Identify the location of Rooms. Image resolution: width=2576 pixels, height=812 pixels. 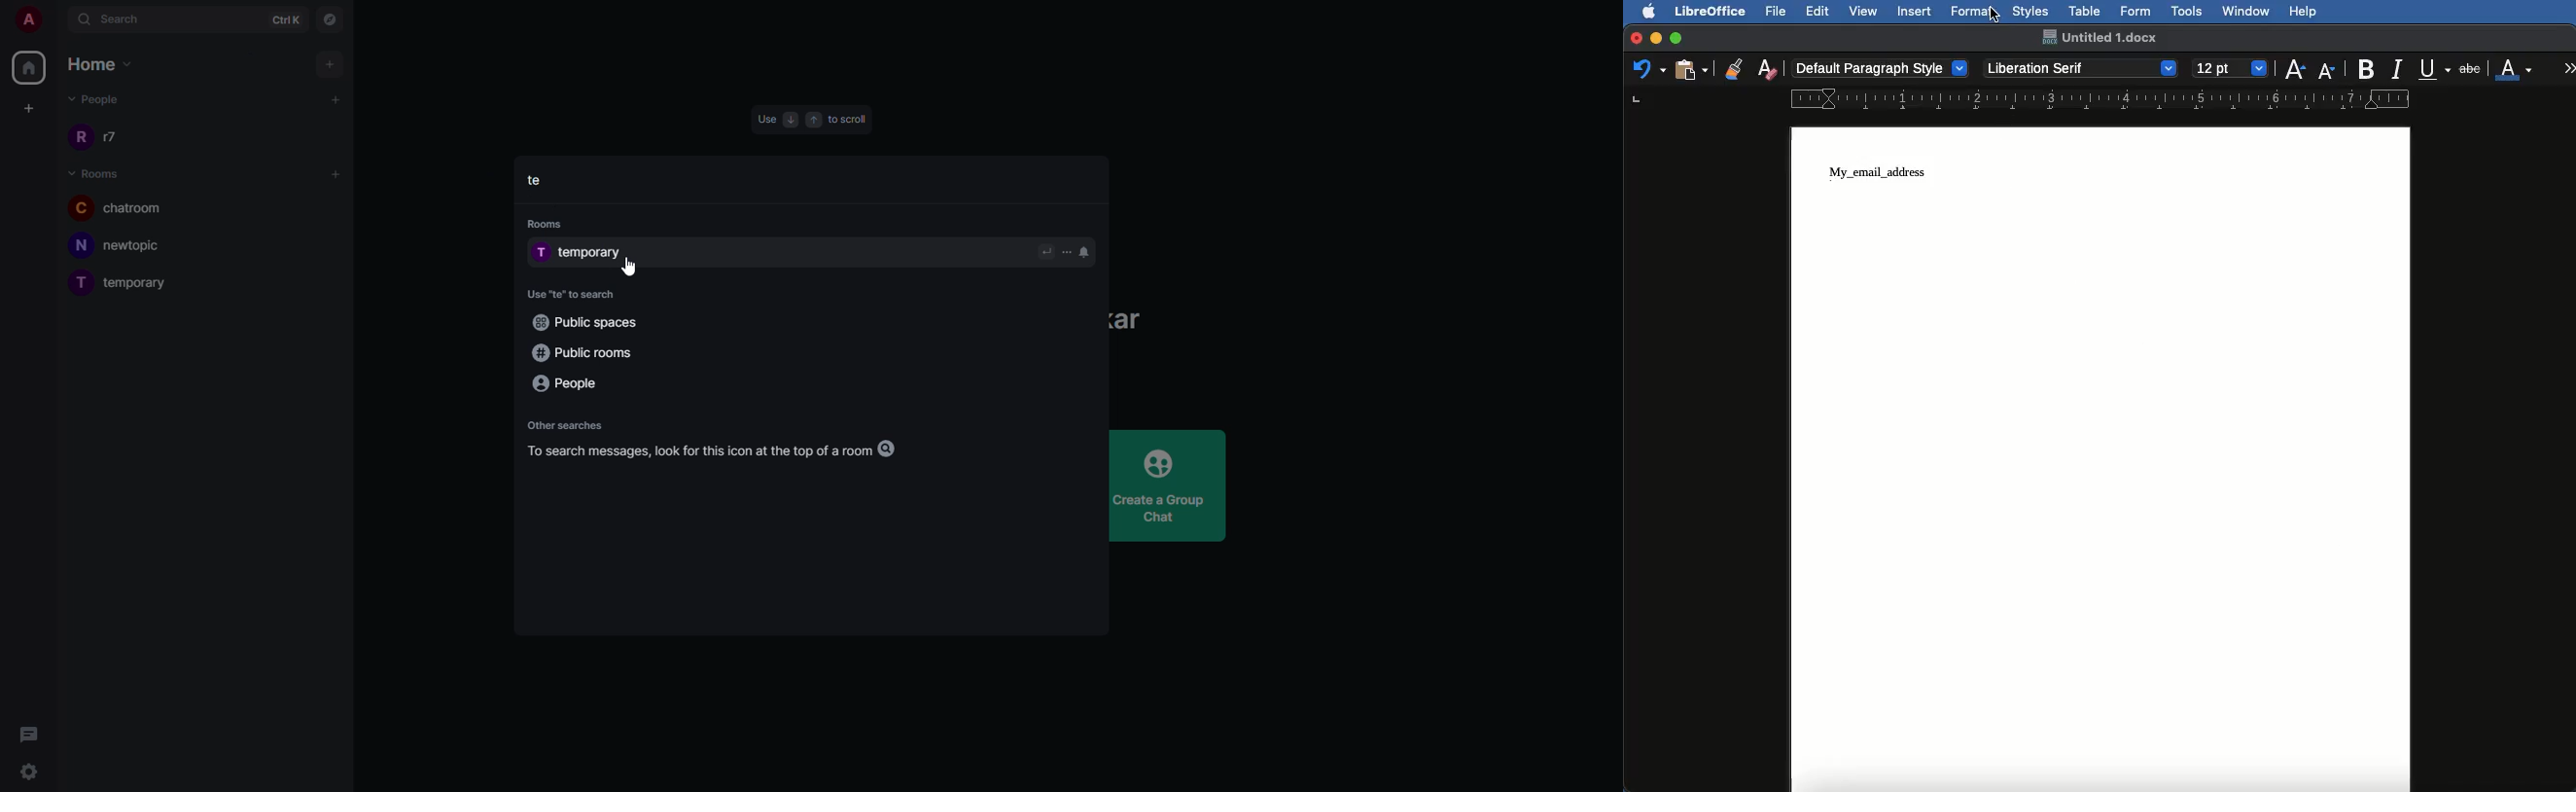
(546, 224).